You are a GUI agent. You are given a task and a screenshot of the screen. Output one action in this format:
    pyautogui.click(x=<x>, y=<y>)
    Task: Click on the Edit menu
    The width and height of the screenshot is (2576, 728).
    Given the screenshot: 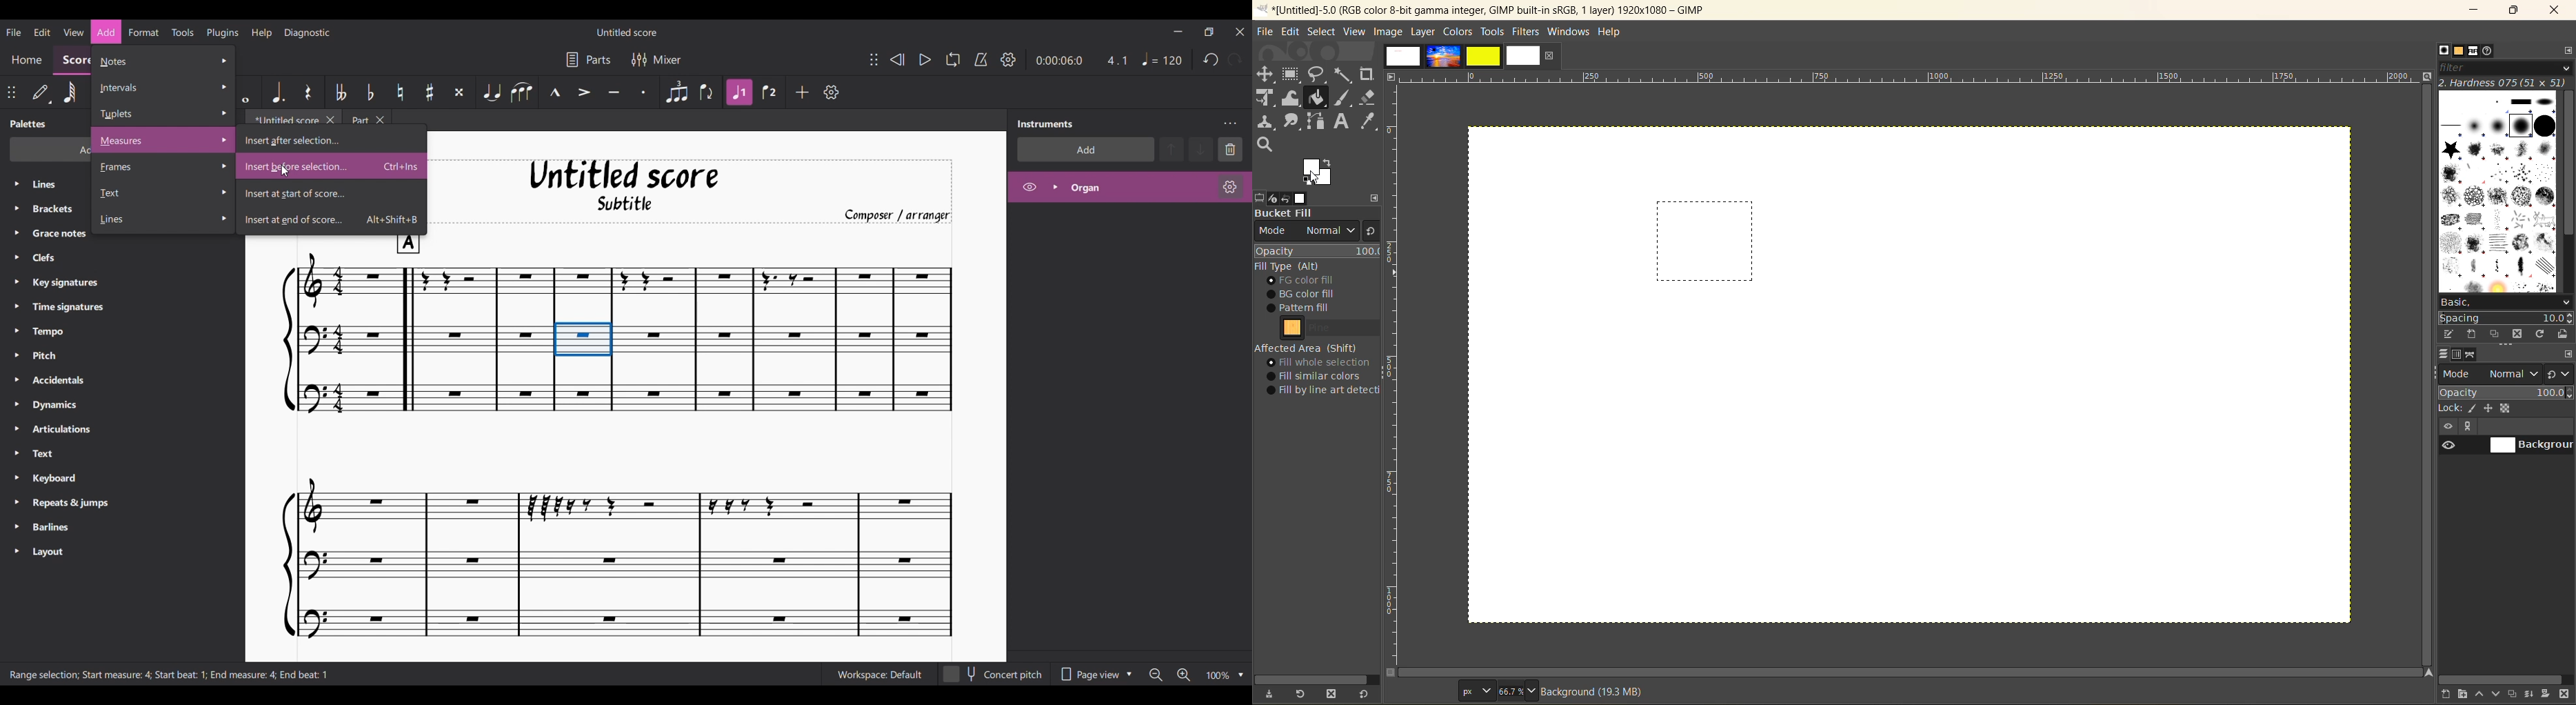 What is the action you would take?
    pyautogui.click(x=42, y=31)
    